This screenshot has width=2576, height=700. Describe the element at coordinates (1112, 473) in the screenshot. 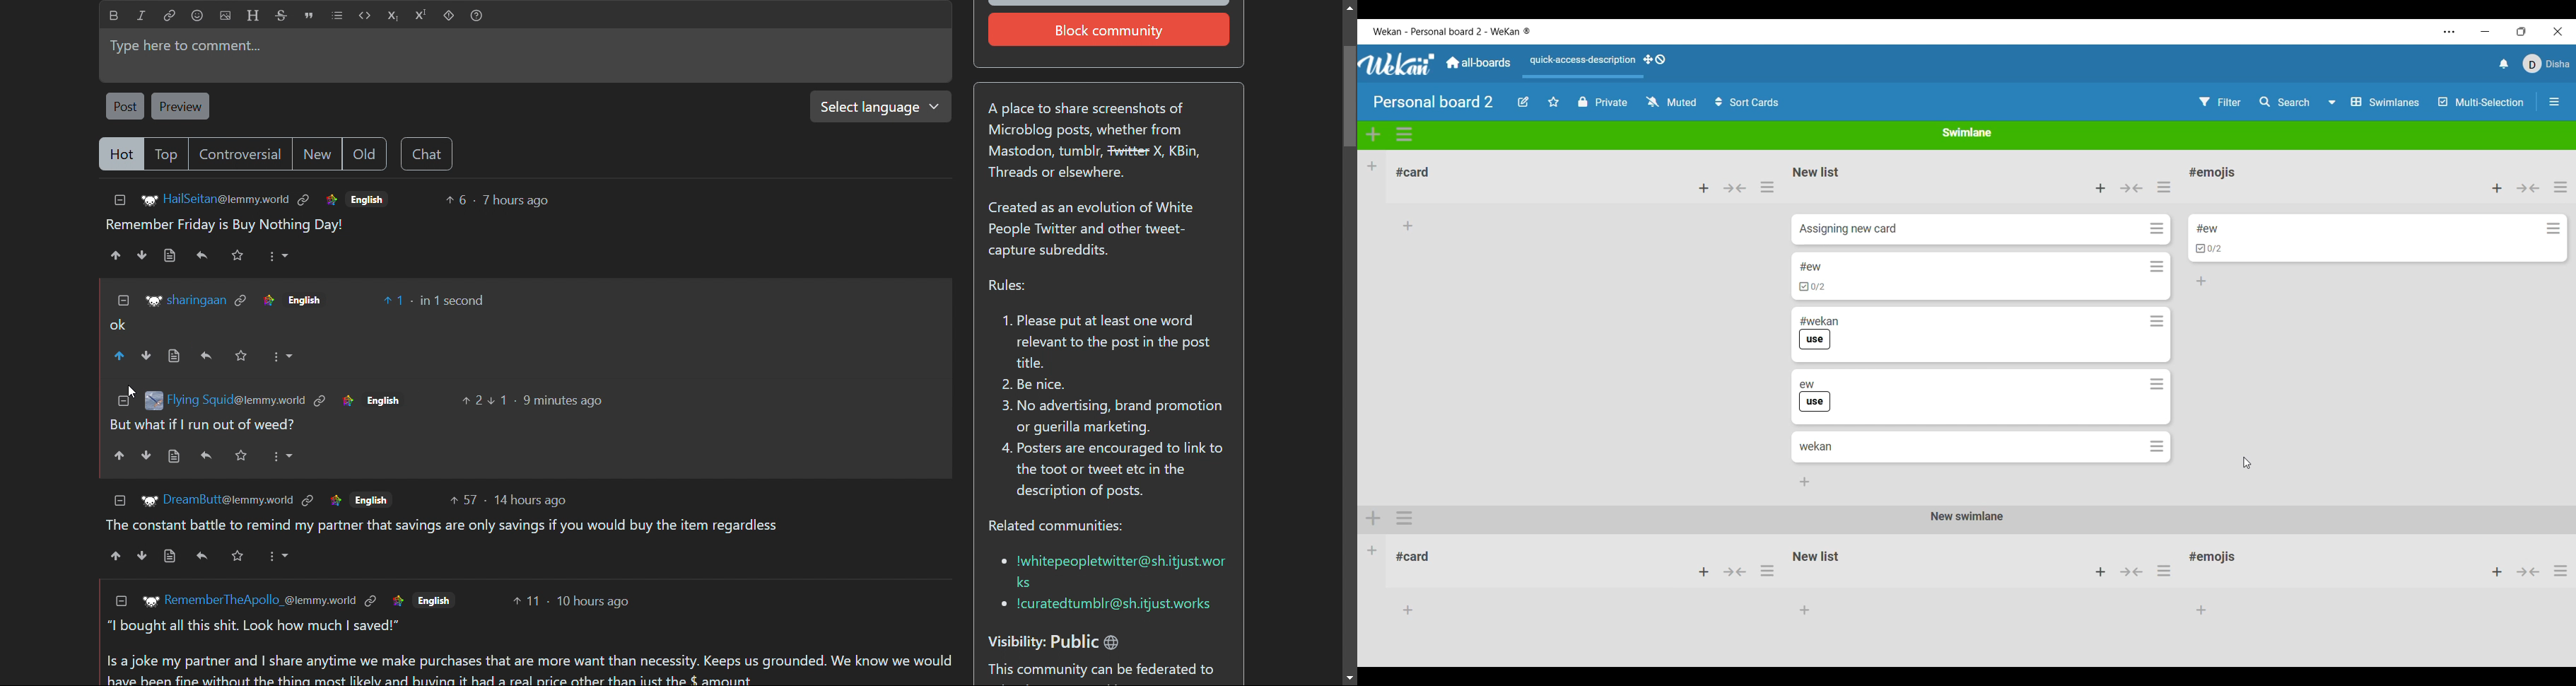

I see `4. Posters are encouraged to link to the toot or tweet etc in the description of posts.` at that location.